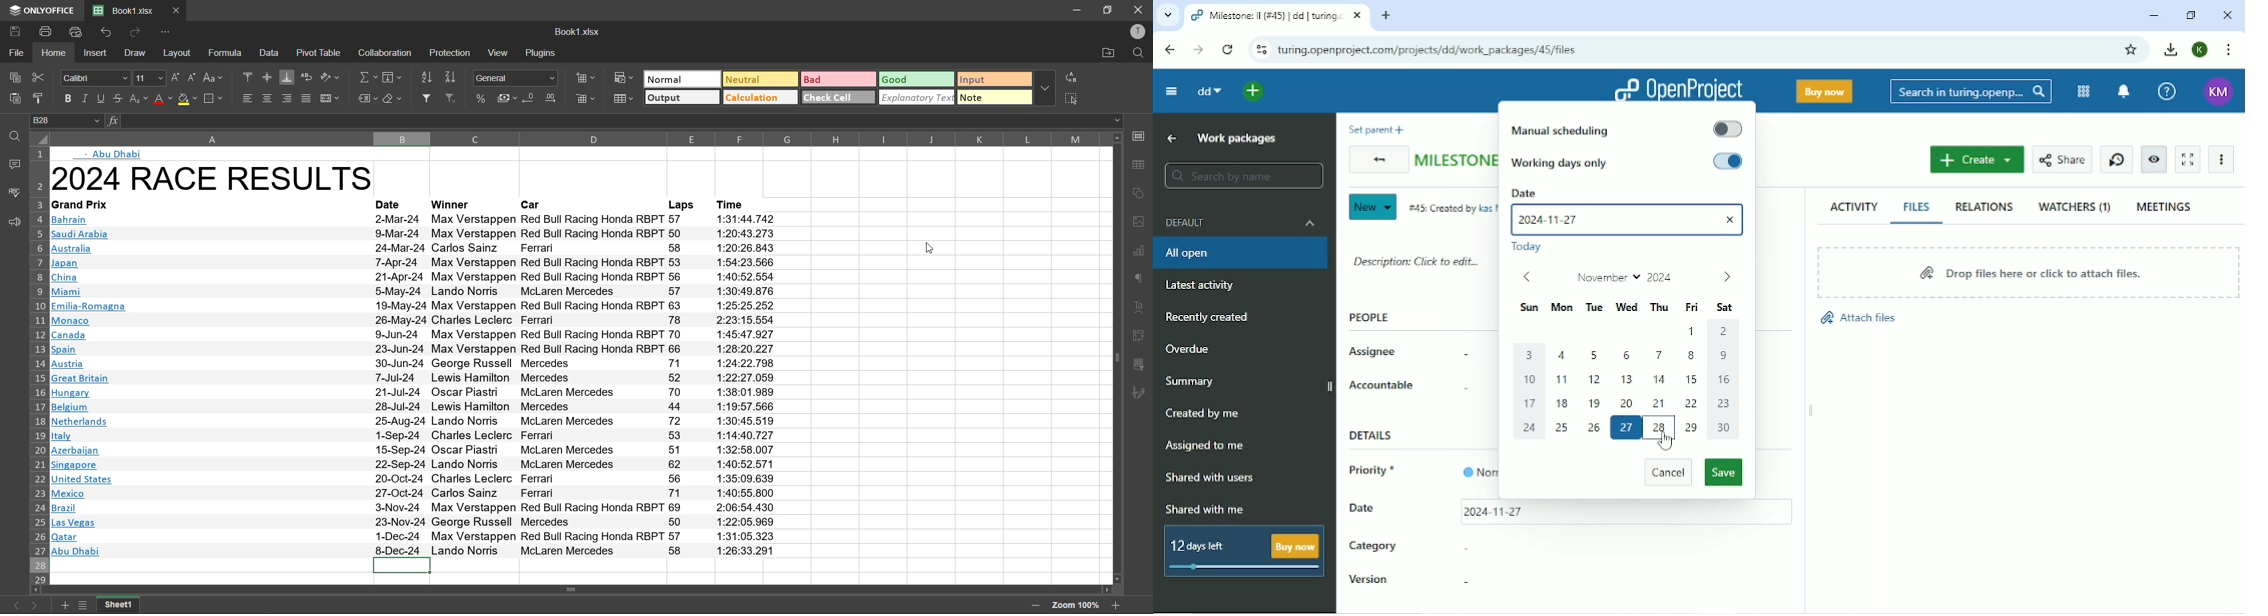  Describe the element at coordinates (44, 33) in the screenshot. I see `print` at that location.